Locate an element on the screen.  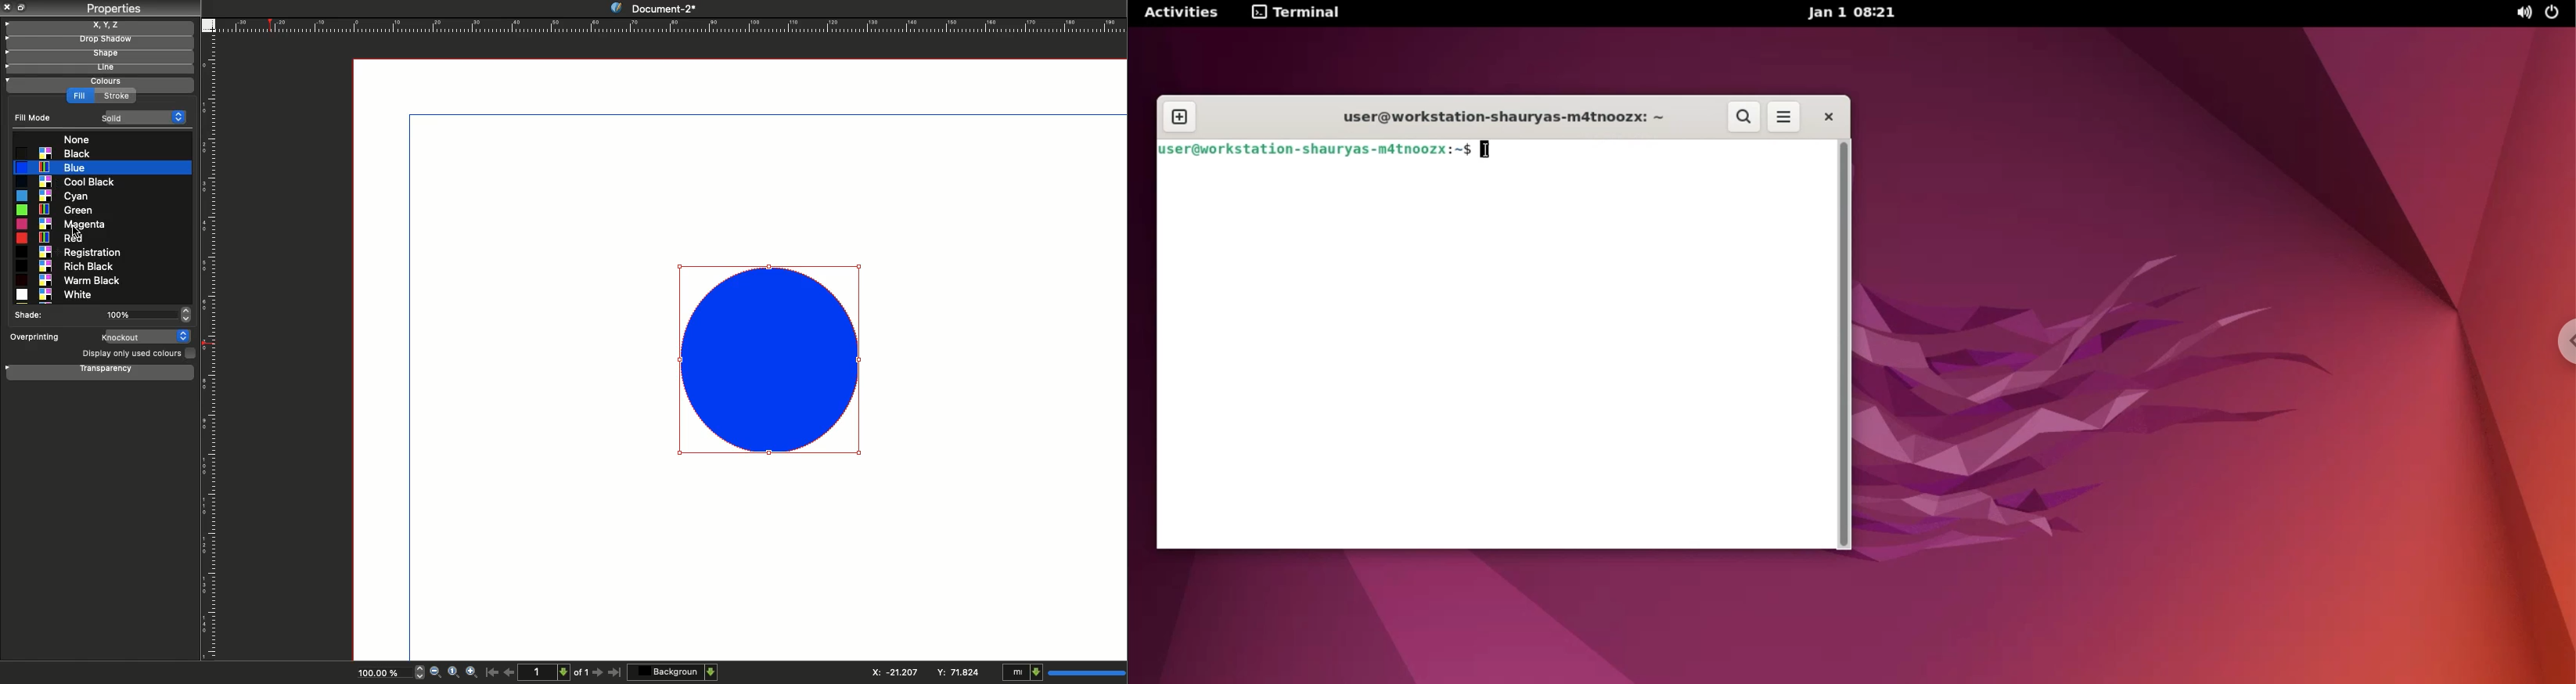
100% is located at coordinates (150, 316).